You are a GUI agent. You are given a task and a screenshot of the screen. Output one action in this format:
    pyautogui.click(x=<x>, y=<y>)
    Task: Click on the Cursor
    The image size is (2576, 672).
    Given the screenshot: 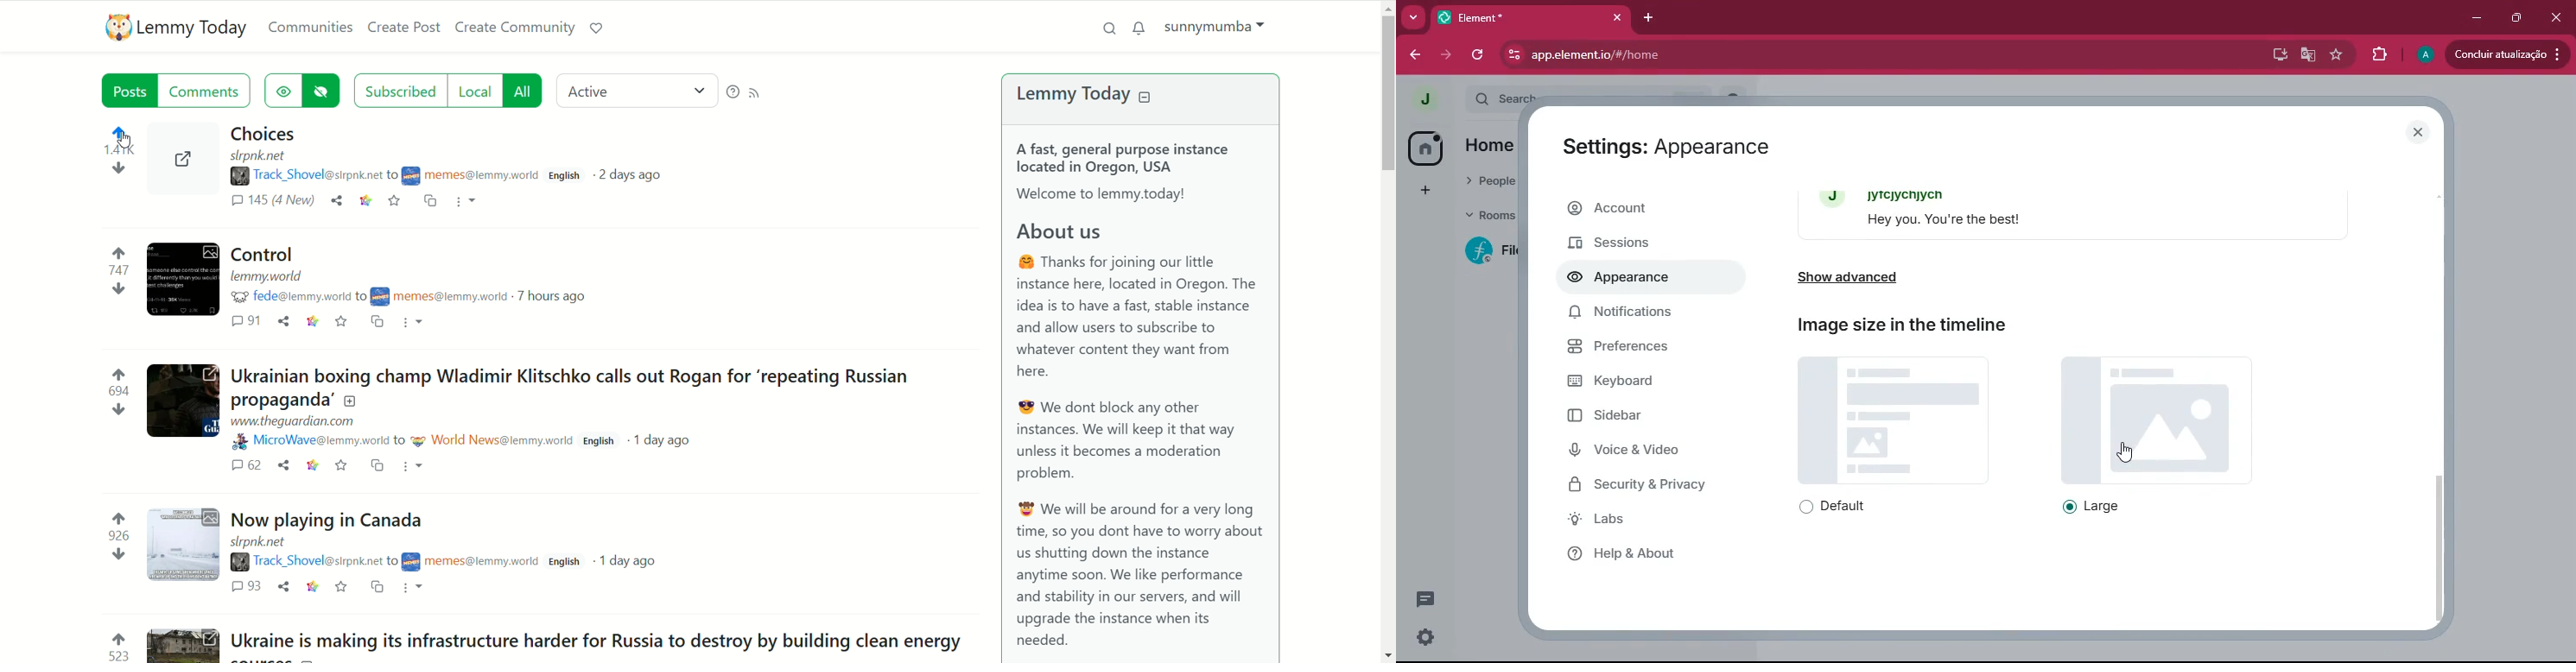 What is the action you would take?
    pyautogui.click(x=140, y=135)
    